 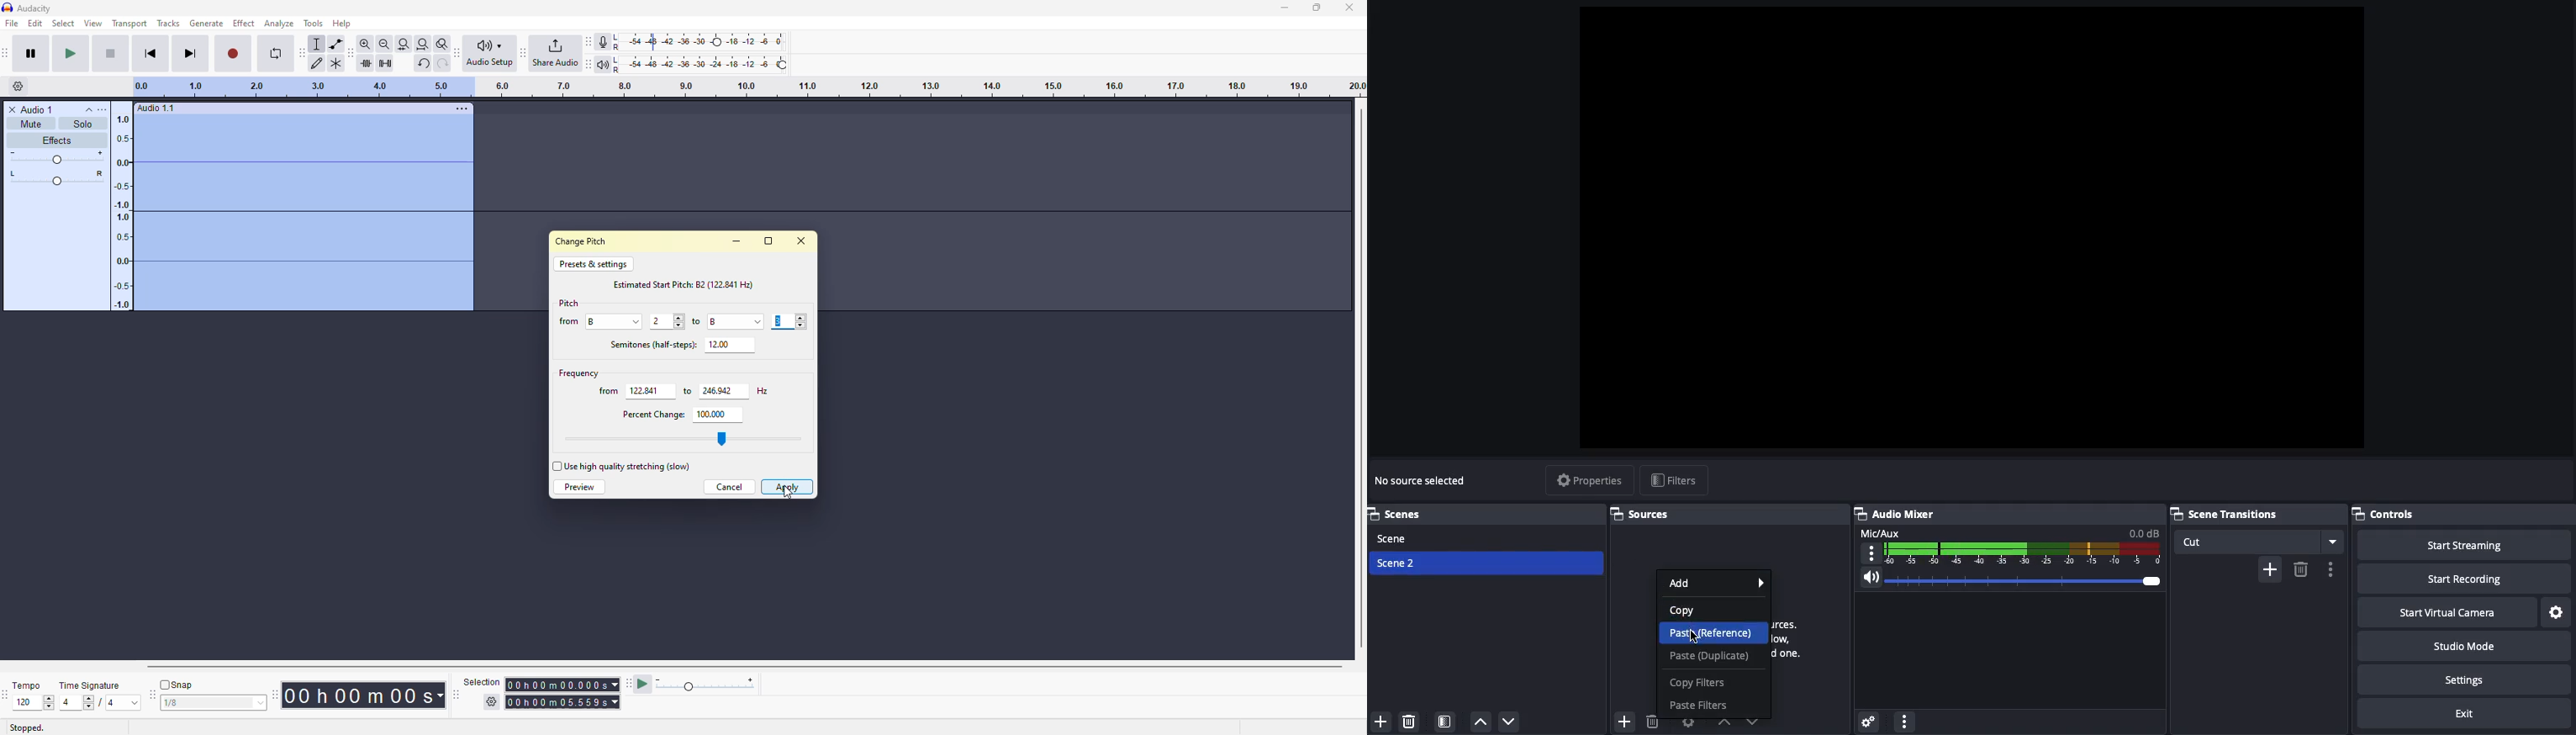 I want to click on Mic aux, so click(x=2011, y=545).